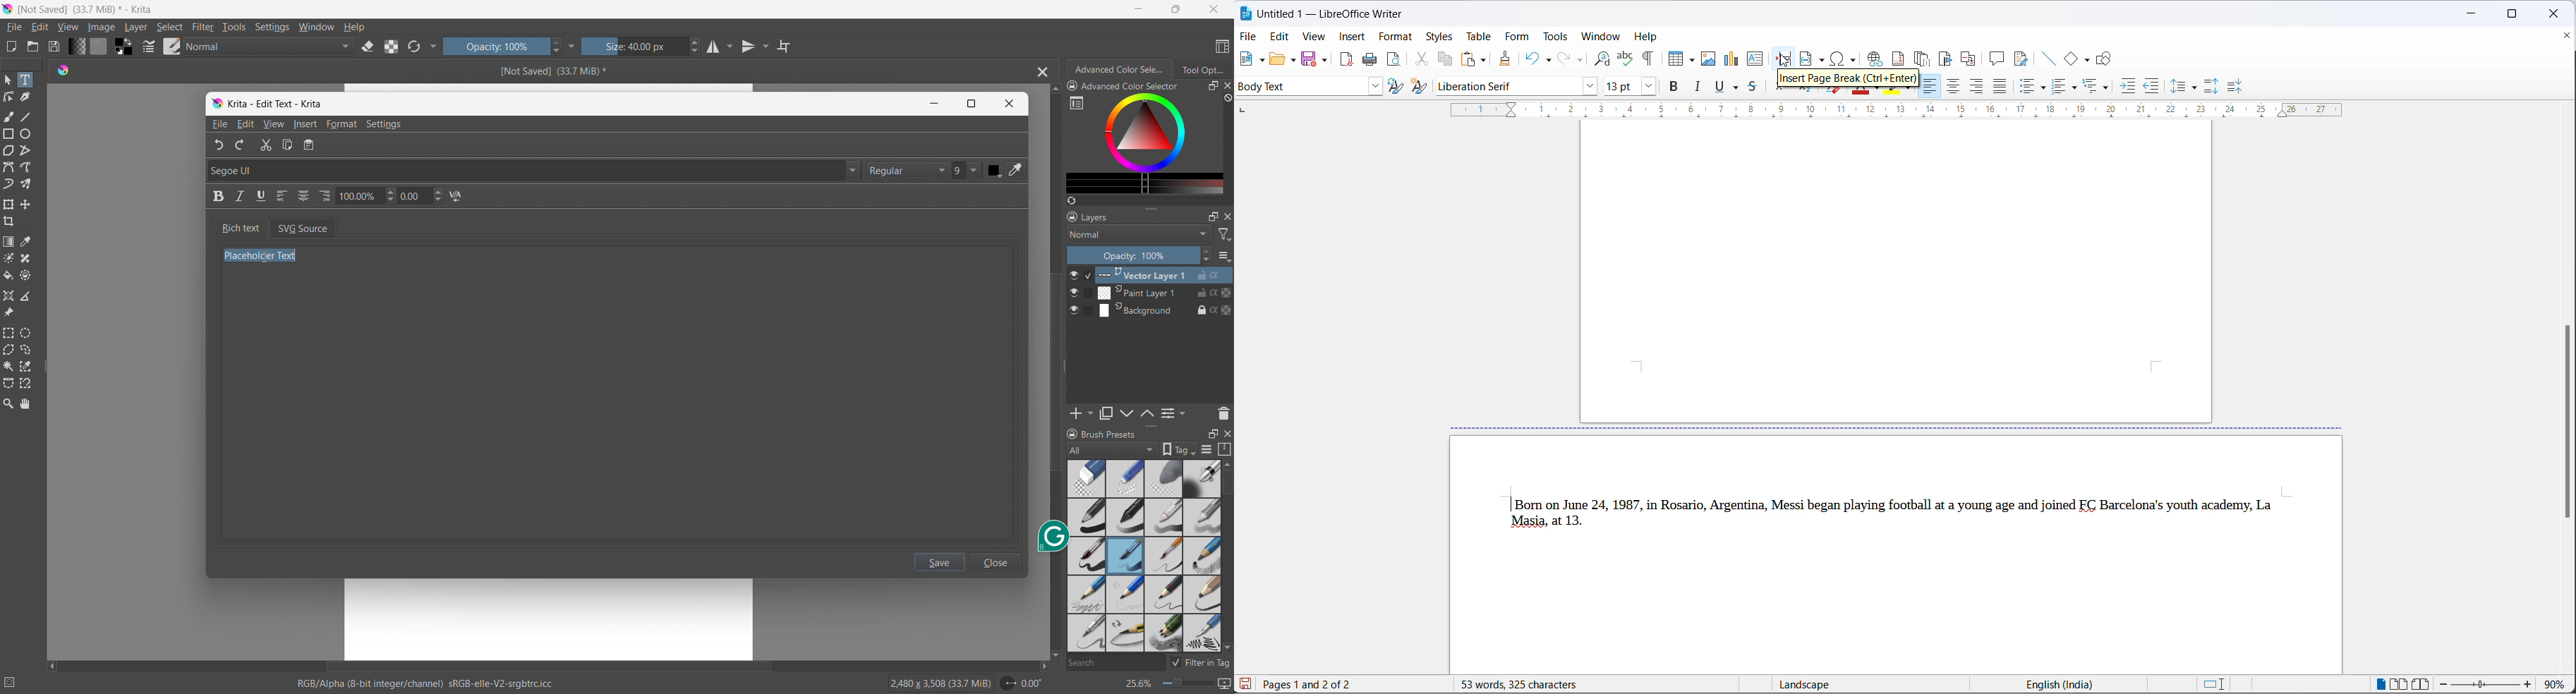 Image resolution: width=2576 pixels, height=700 pixels. What do you see at coordinates (1150, 427) in the screenshot?
I see `resize ` at bounding box center [1150, 427].